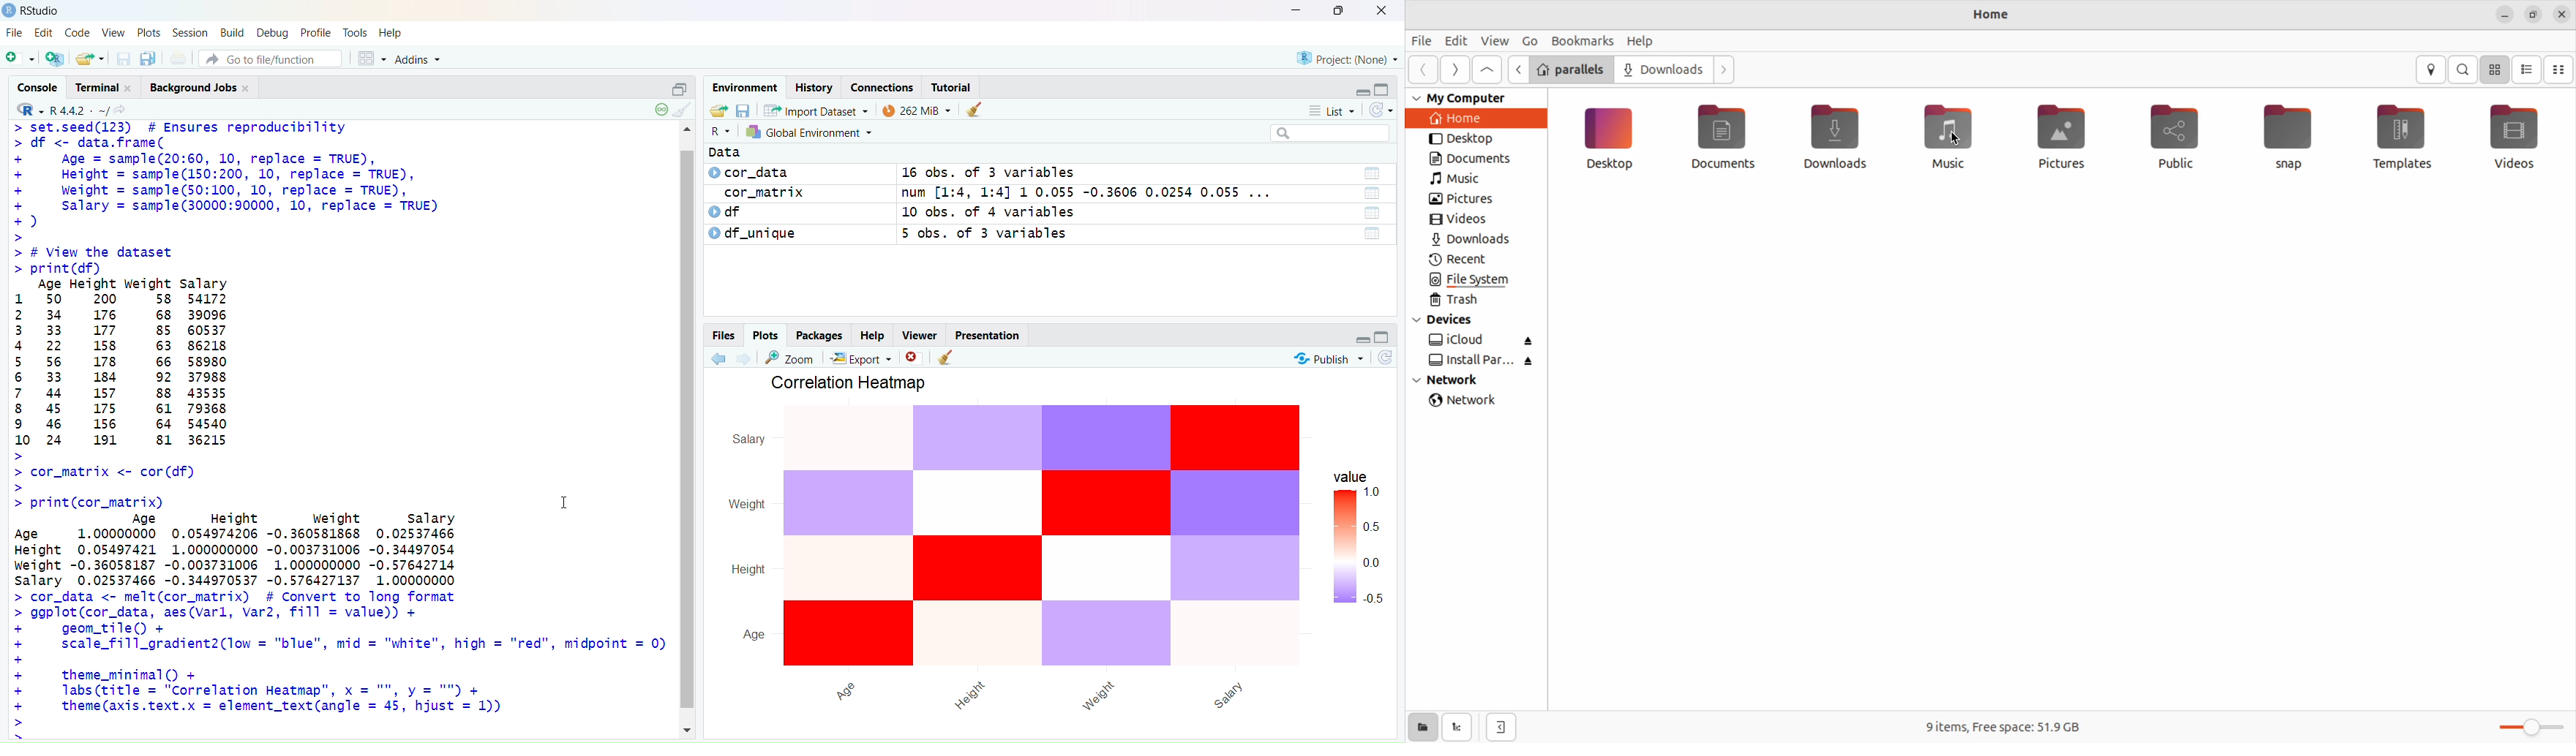 The width and height of the screenshot is (2576, 756). Describe the element at coordinates (1231, 695) in the screenshot. I see `Salary` at that location.